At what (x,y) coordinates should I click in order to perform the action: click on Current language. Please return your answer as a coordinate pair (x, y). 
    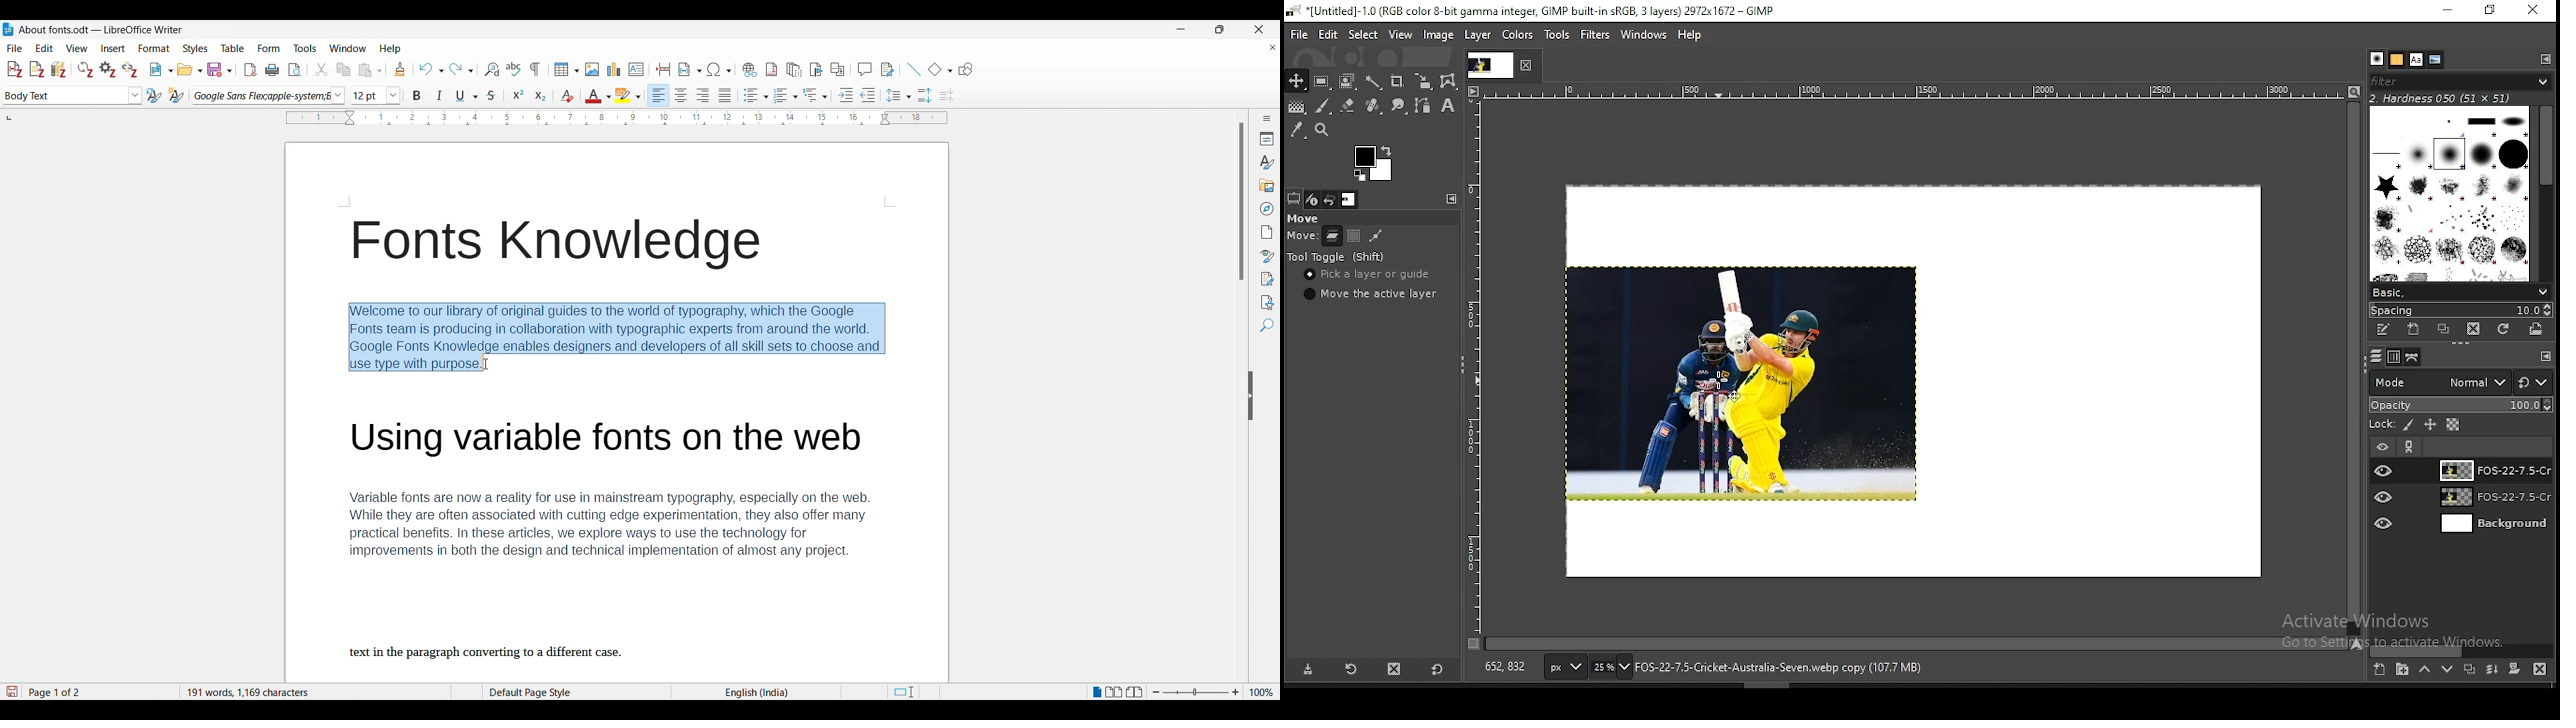
    Looking at the image, I should click on (759, 692).